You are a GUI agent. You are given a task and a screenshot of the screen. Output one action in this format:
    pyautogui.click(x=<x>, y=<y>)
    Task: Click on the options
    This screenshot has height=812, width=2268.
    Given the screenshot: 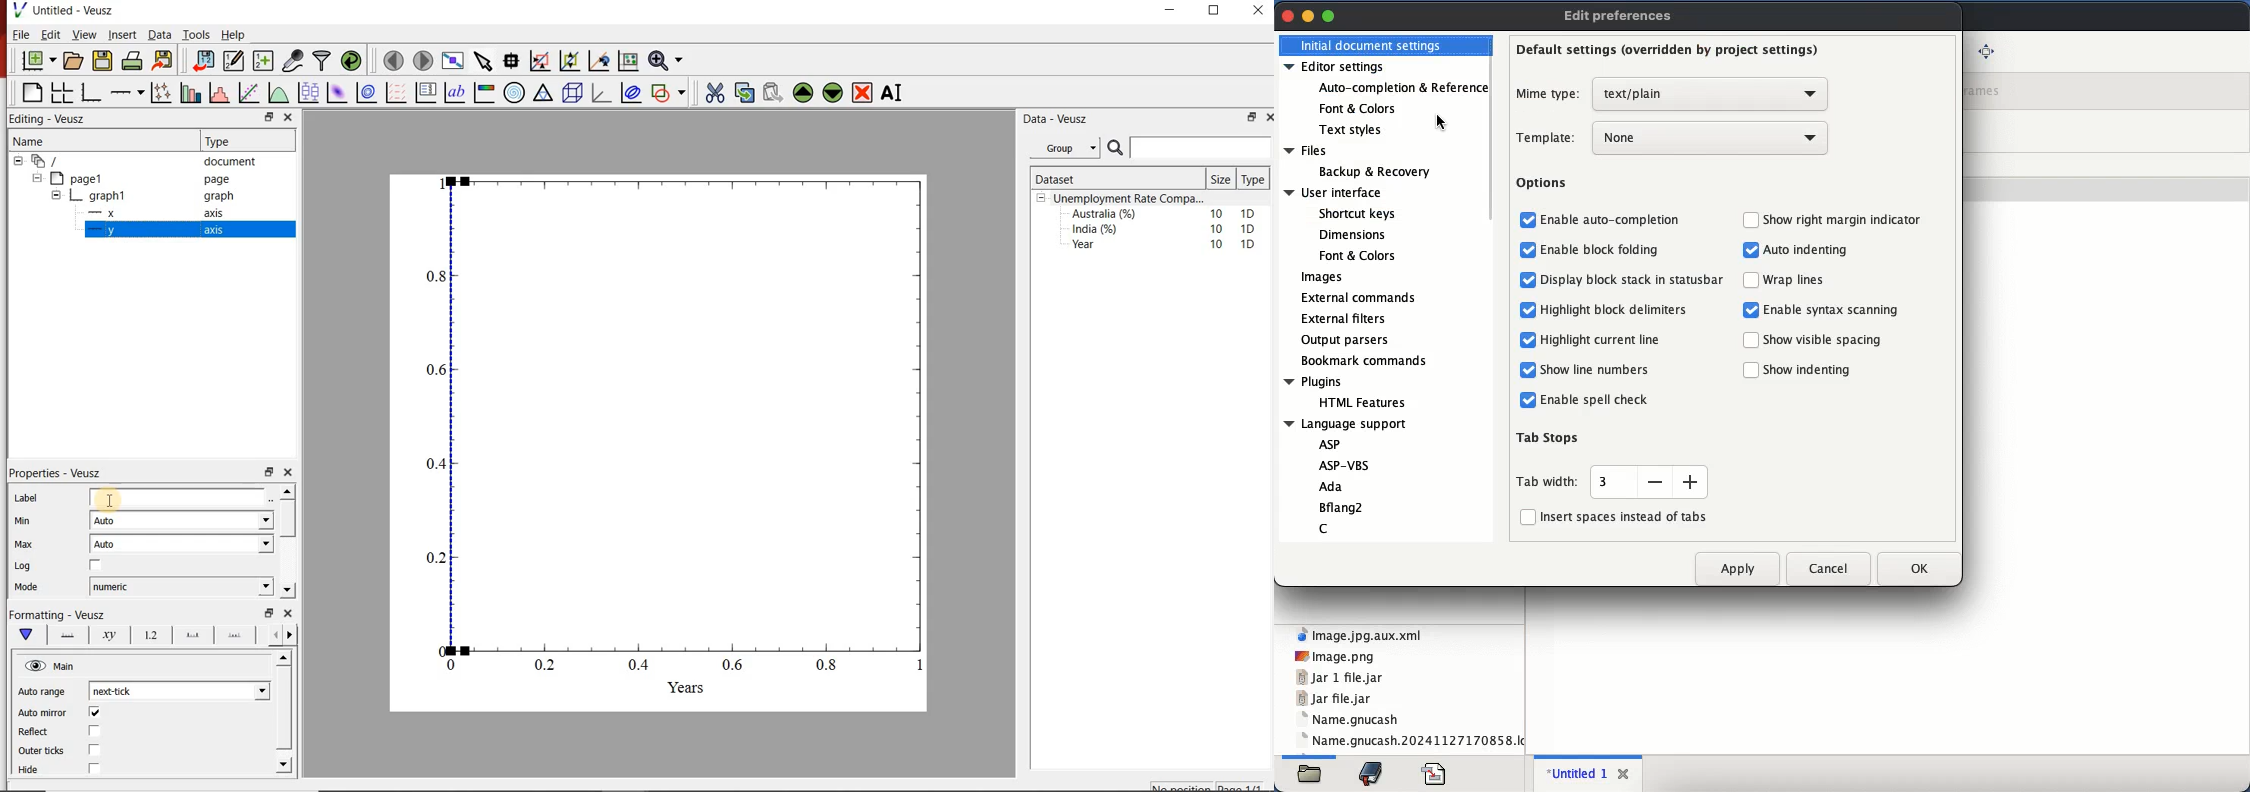 What is the action you would take?
    pyautogui.click(x=1542, y=185)
    